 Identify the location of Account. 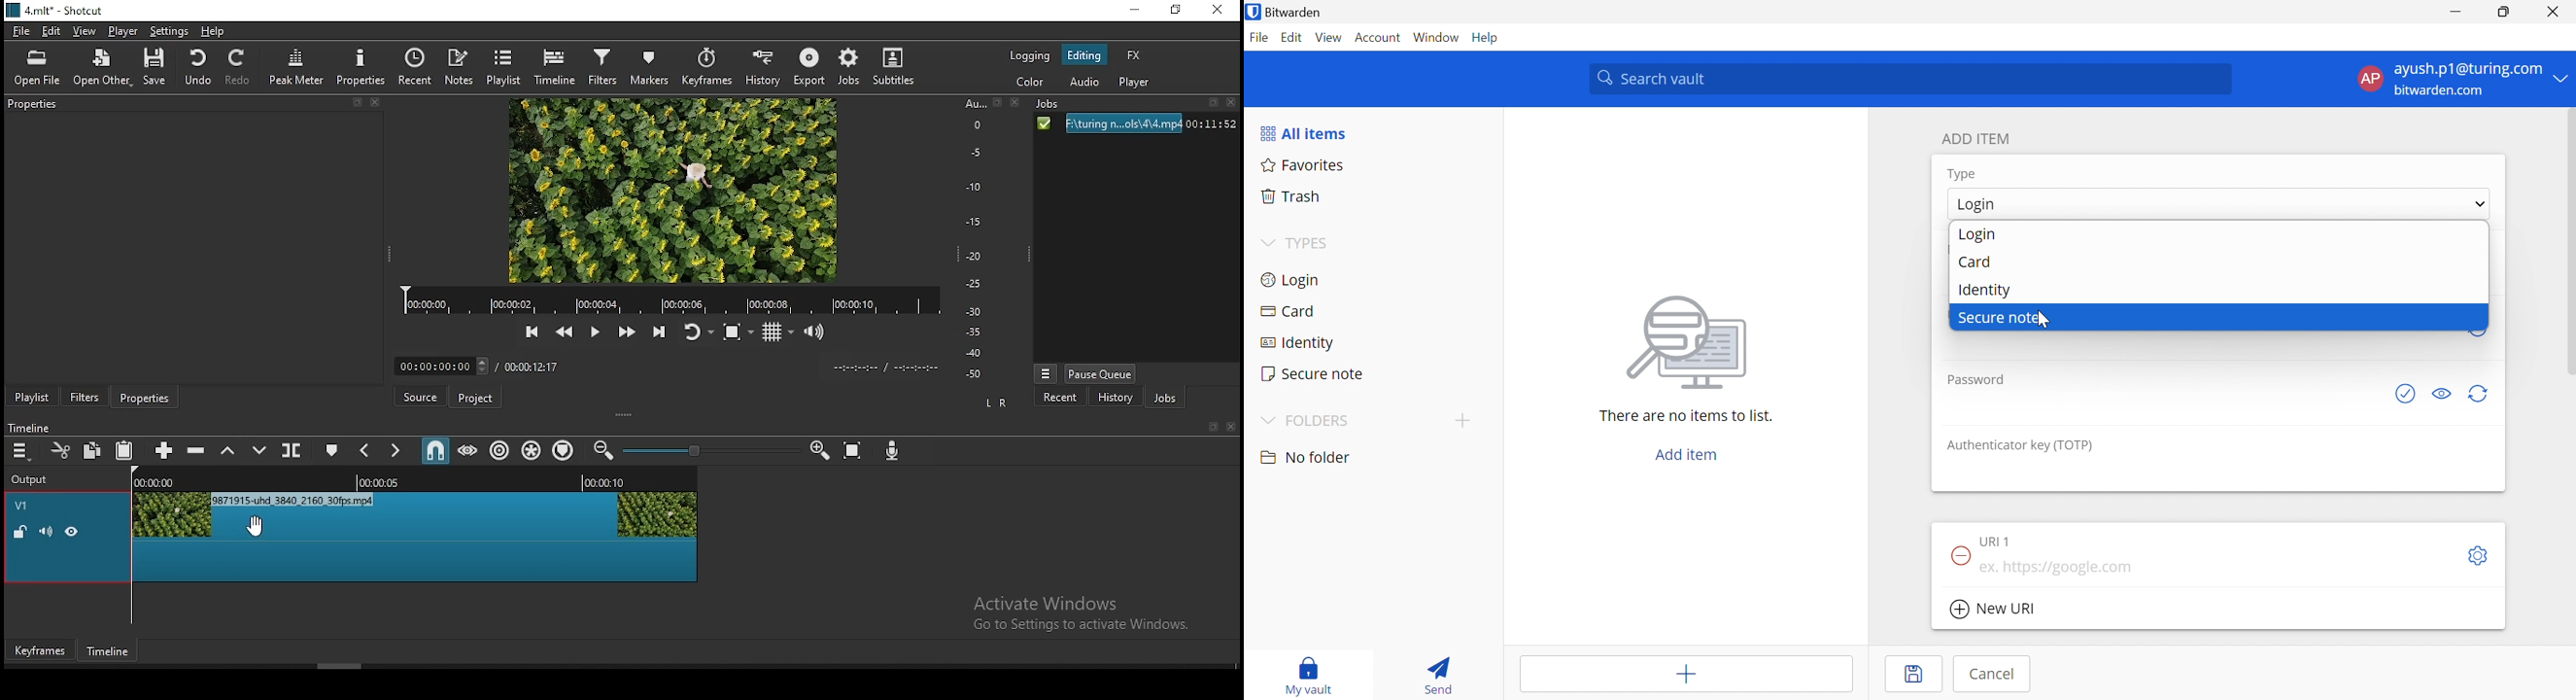
(1378, 38).